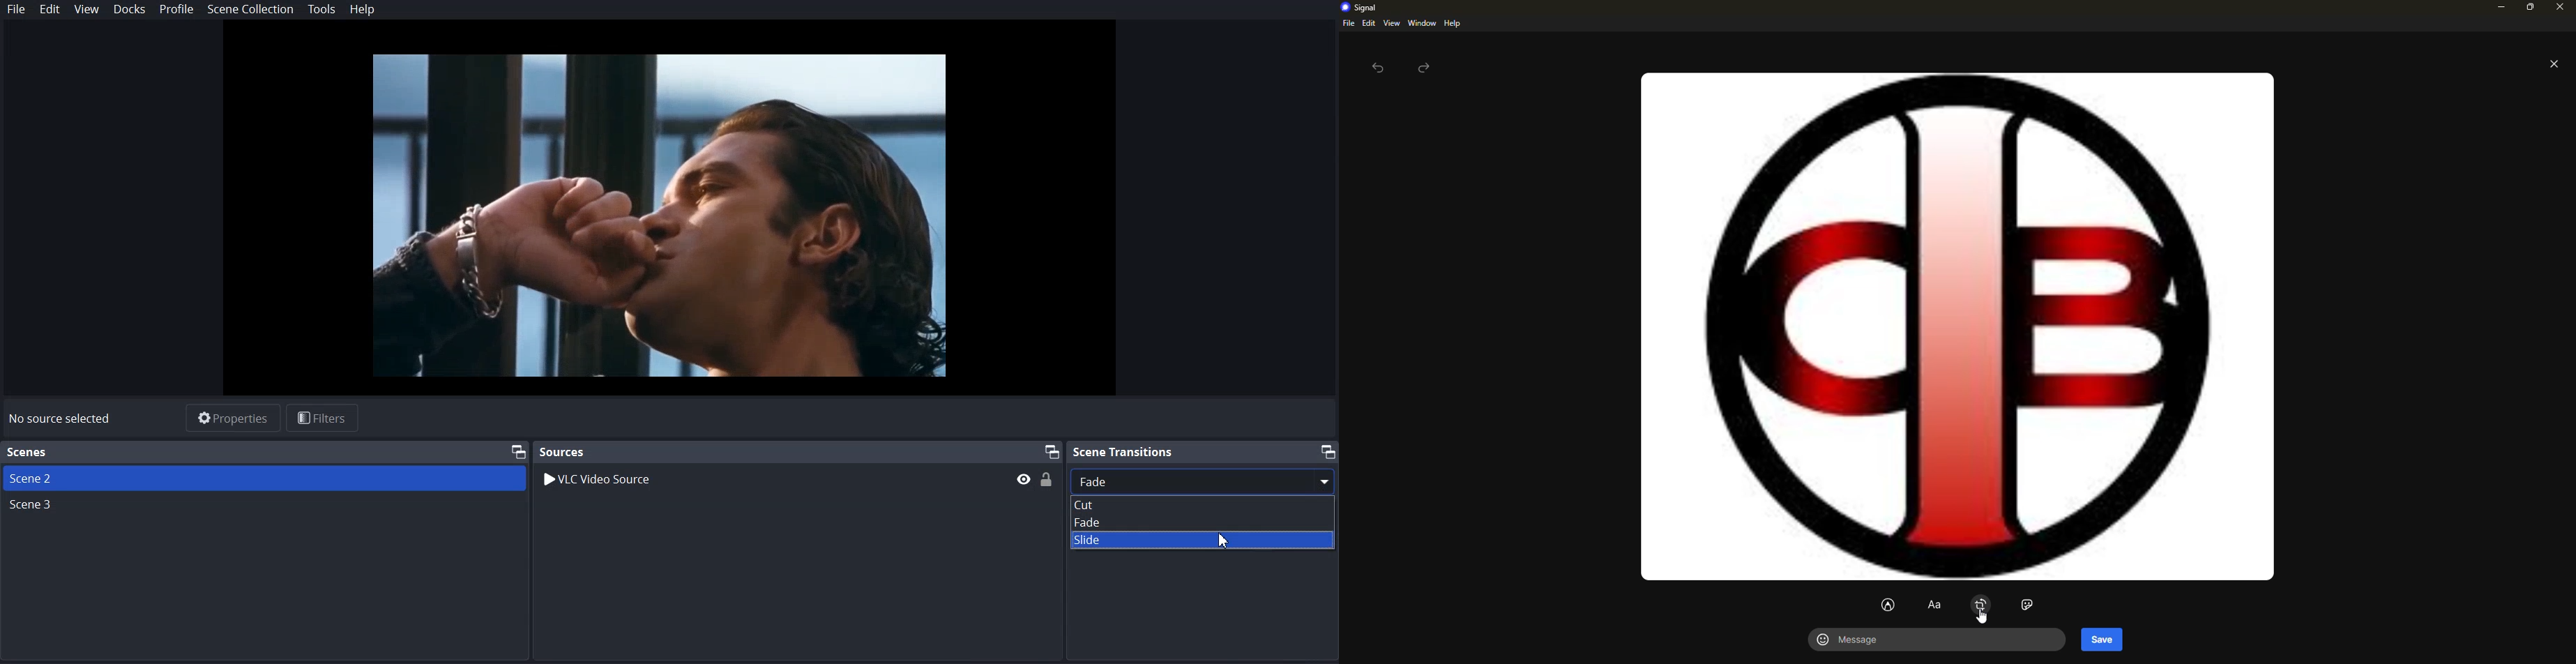 Image resolution: width=2576 pixels, height=672 pixels. What do you see at coordinates (1347, 24) in the screenshot?
I see `file` at bounding box center [1347, 24].